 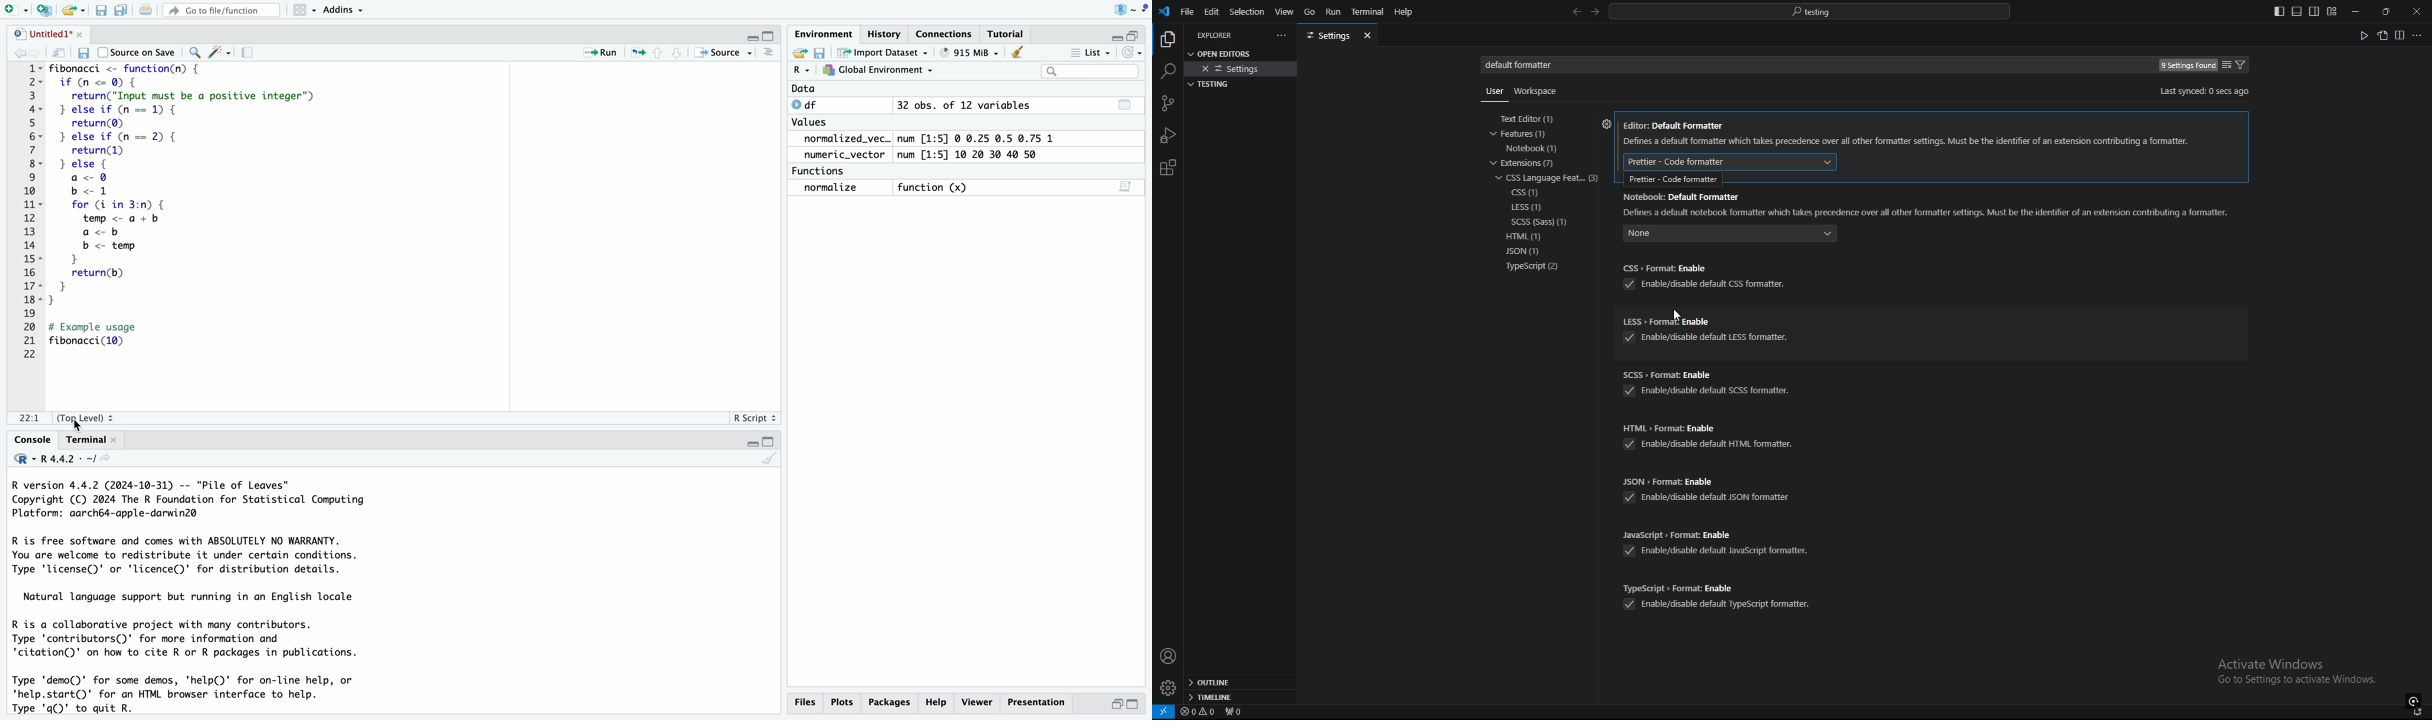 What do you see at coordinates (36, 53) in the screenshot?
I see `go forward to the next source location` at bounding box center [36, 53].